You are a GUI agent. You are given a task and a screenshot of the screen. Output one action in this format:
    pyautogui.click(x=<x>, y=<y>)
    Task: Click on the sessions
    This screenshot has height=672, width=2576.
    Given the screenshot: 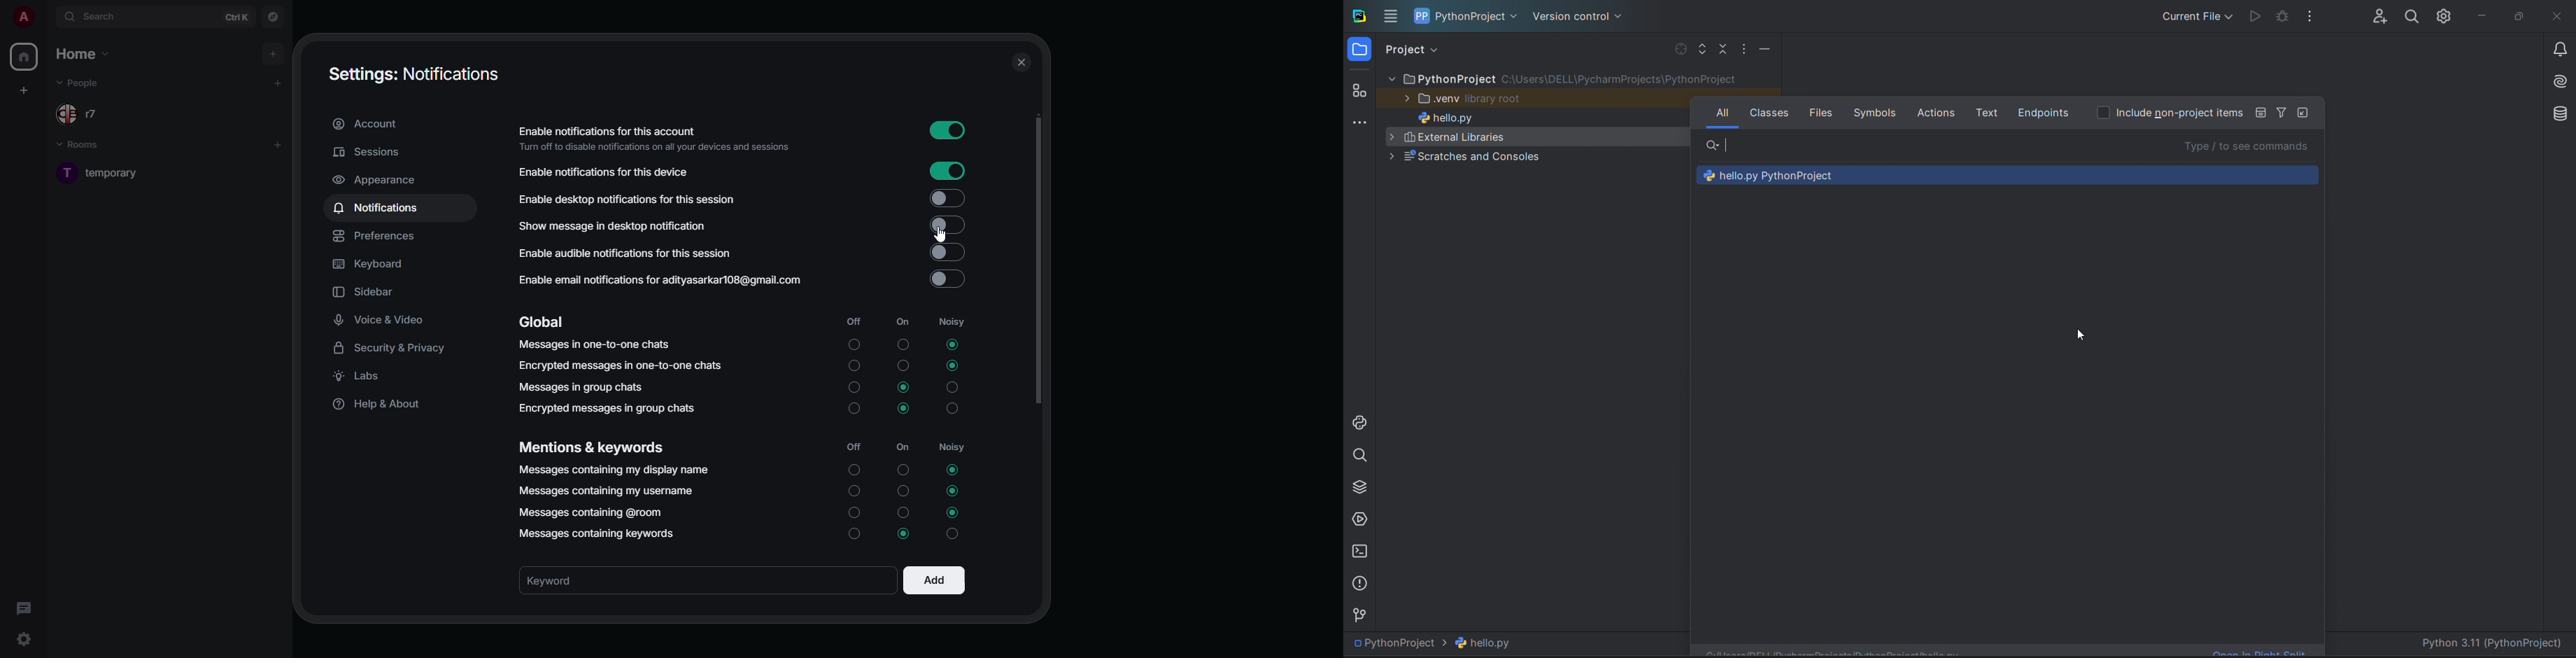 What is the action you would take?
    pyautogui.click(x=368, y=153)
    